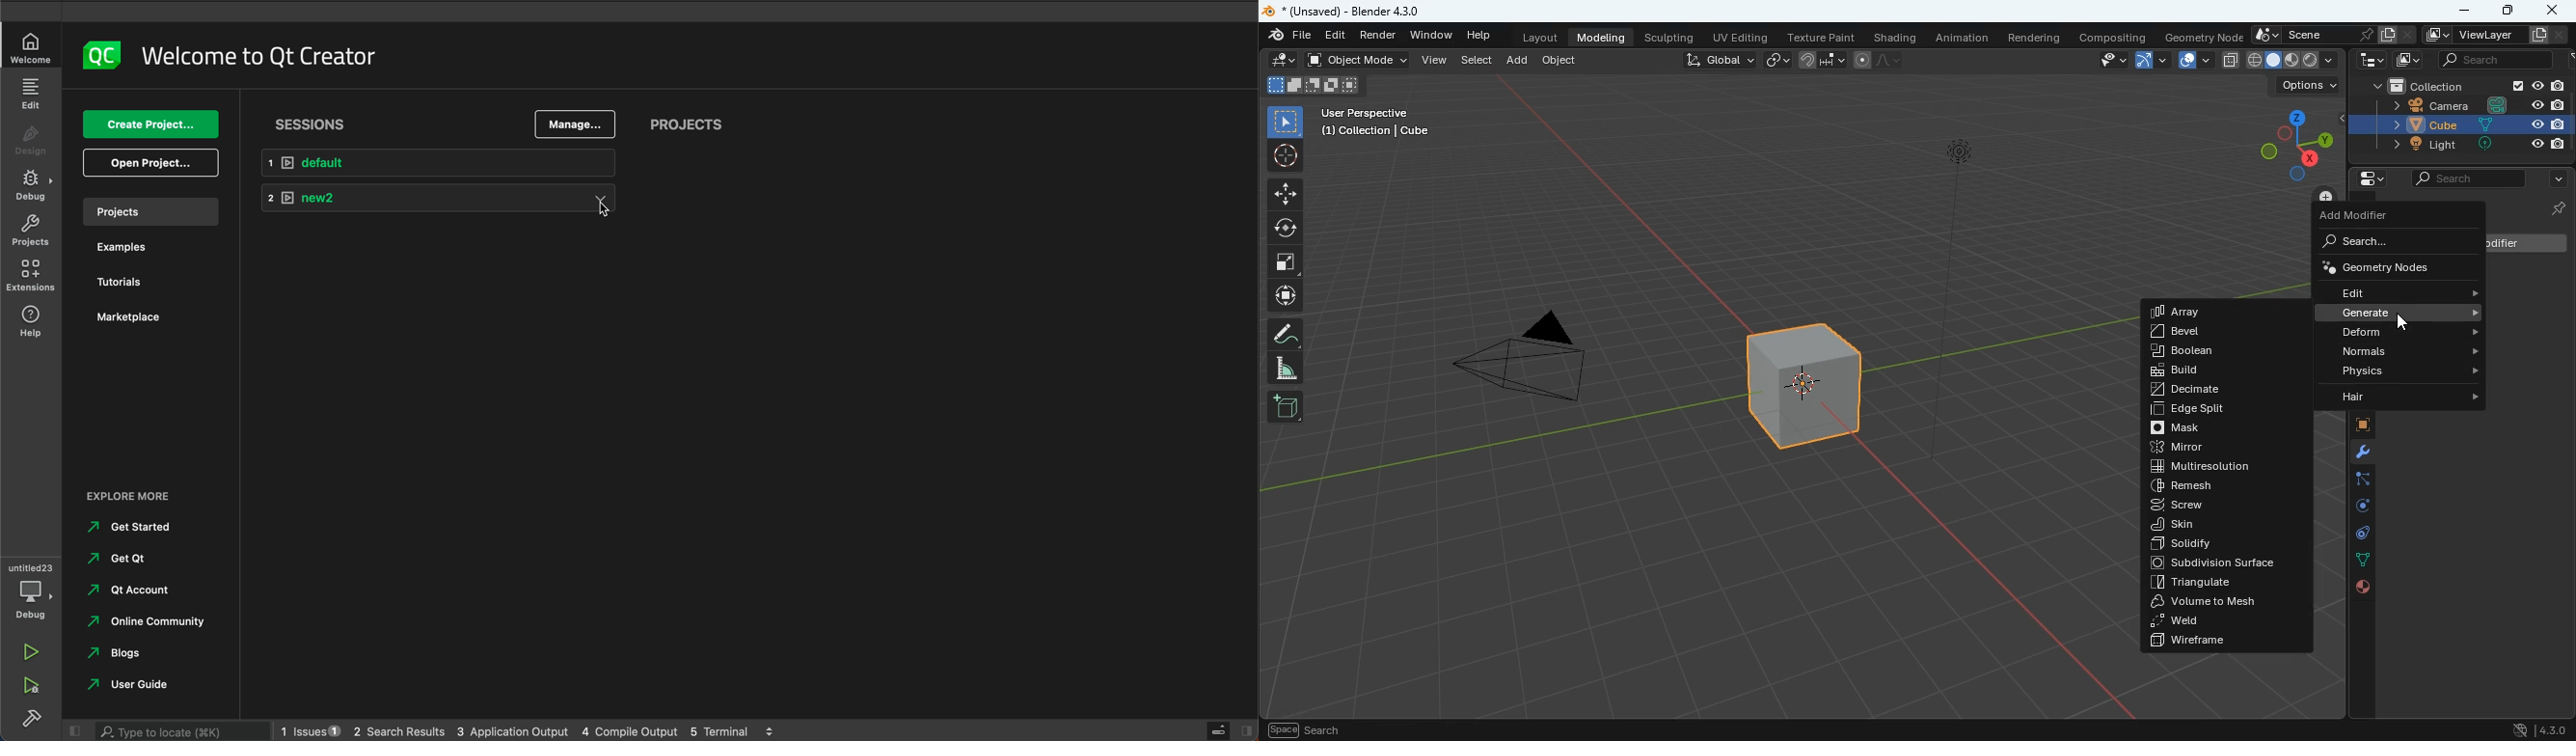  What do you see at coordinates (32, 141) in the screenshot?
I see `design` at bounding box center [32, 141].